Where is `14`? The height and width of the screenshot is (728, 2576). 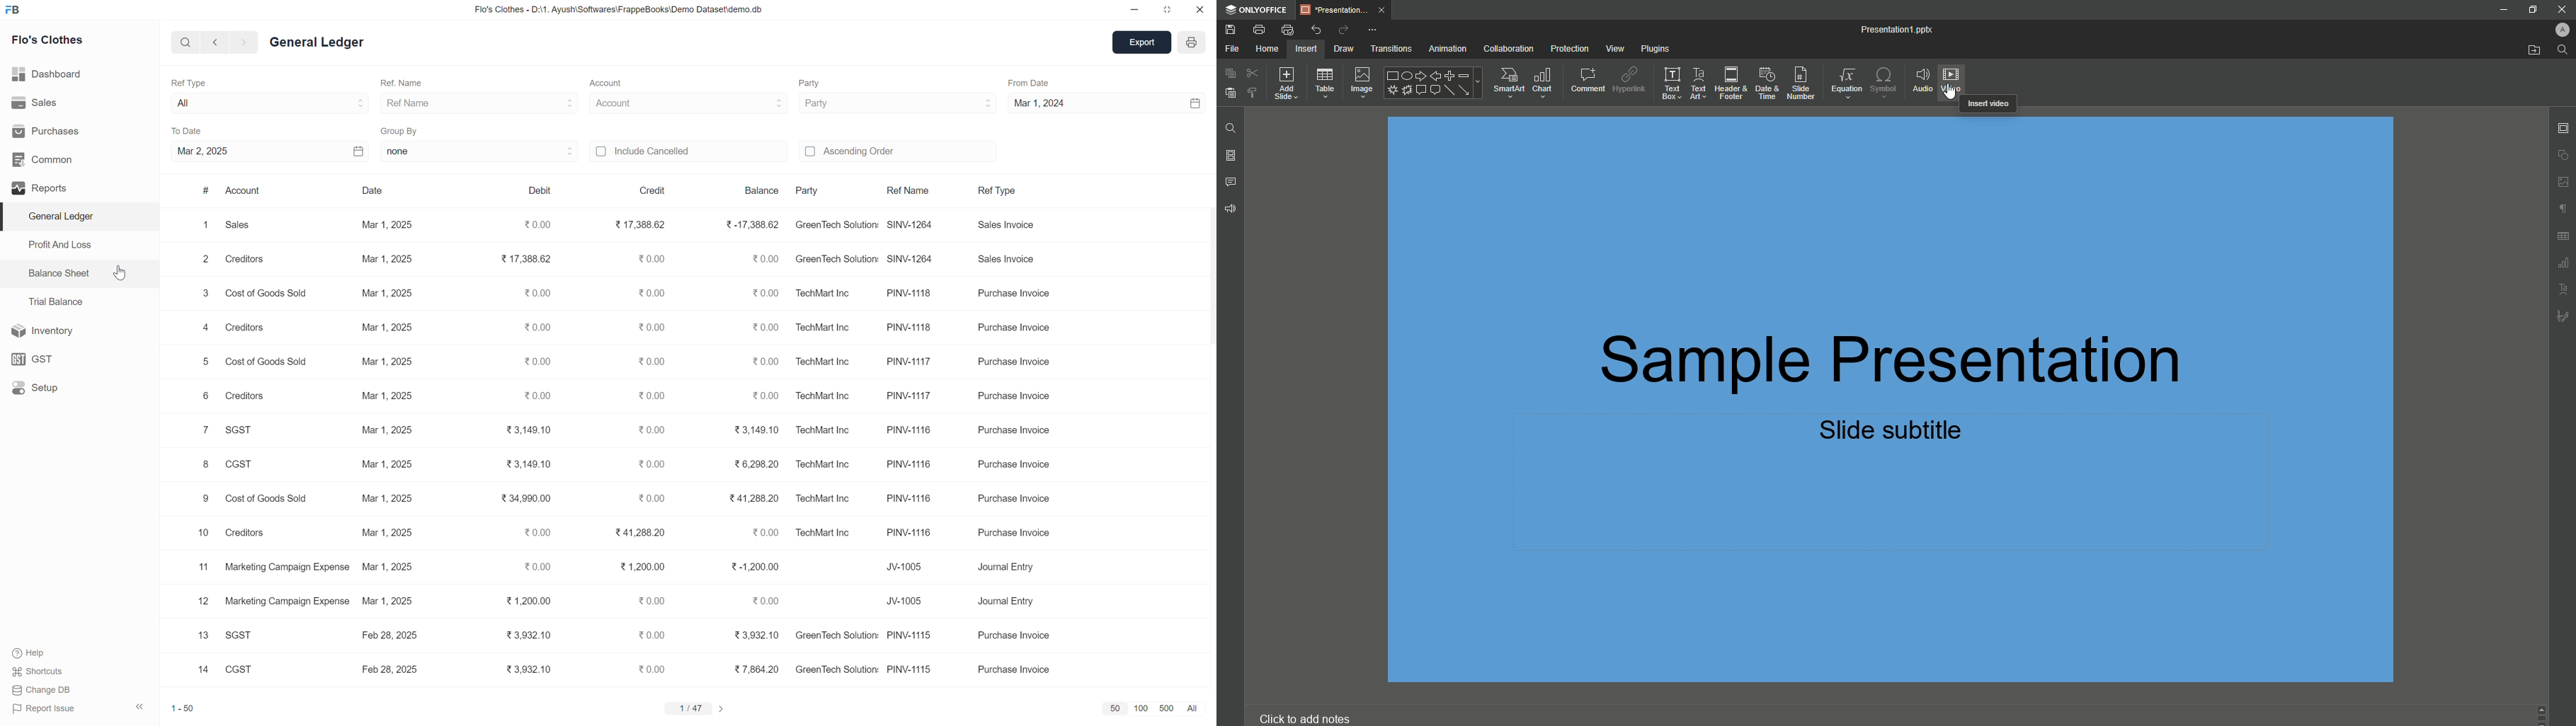 14 is located at coordinates (201, 669).